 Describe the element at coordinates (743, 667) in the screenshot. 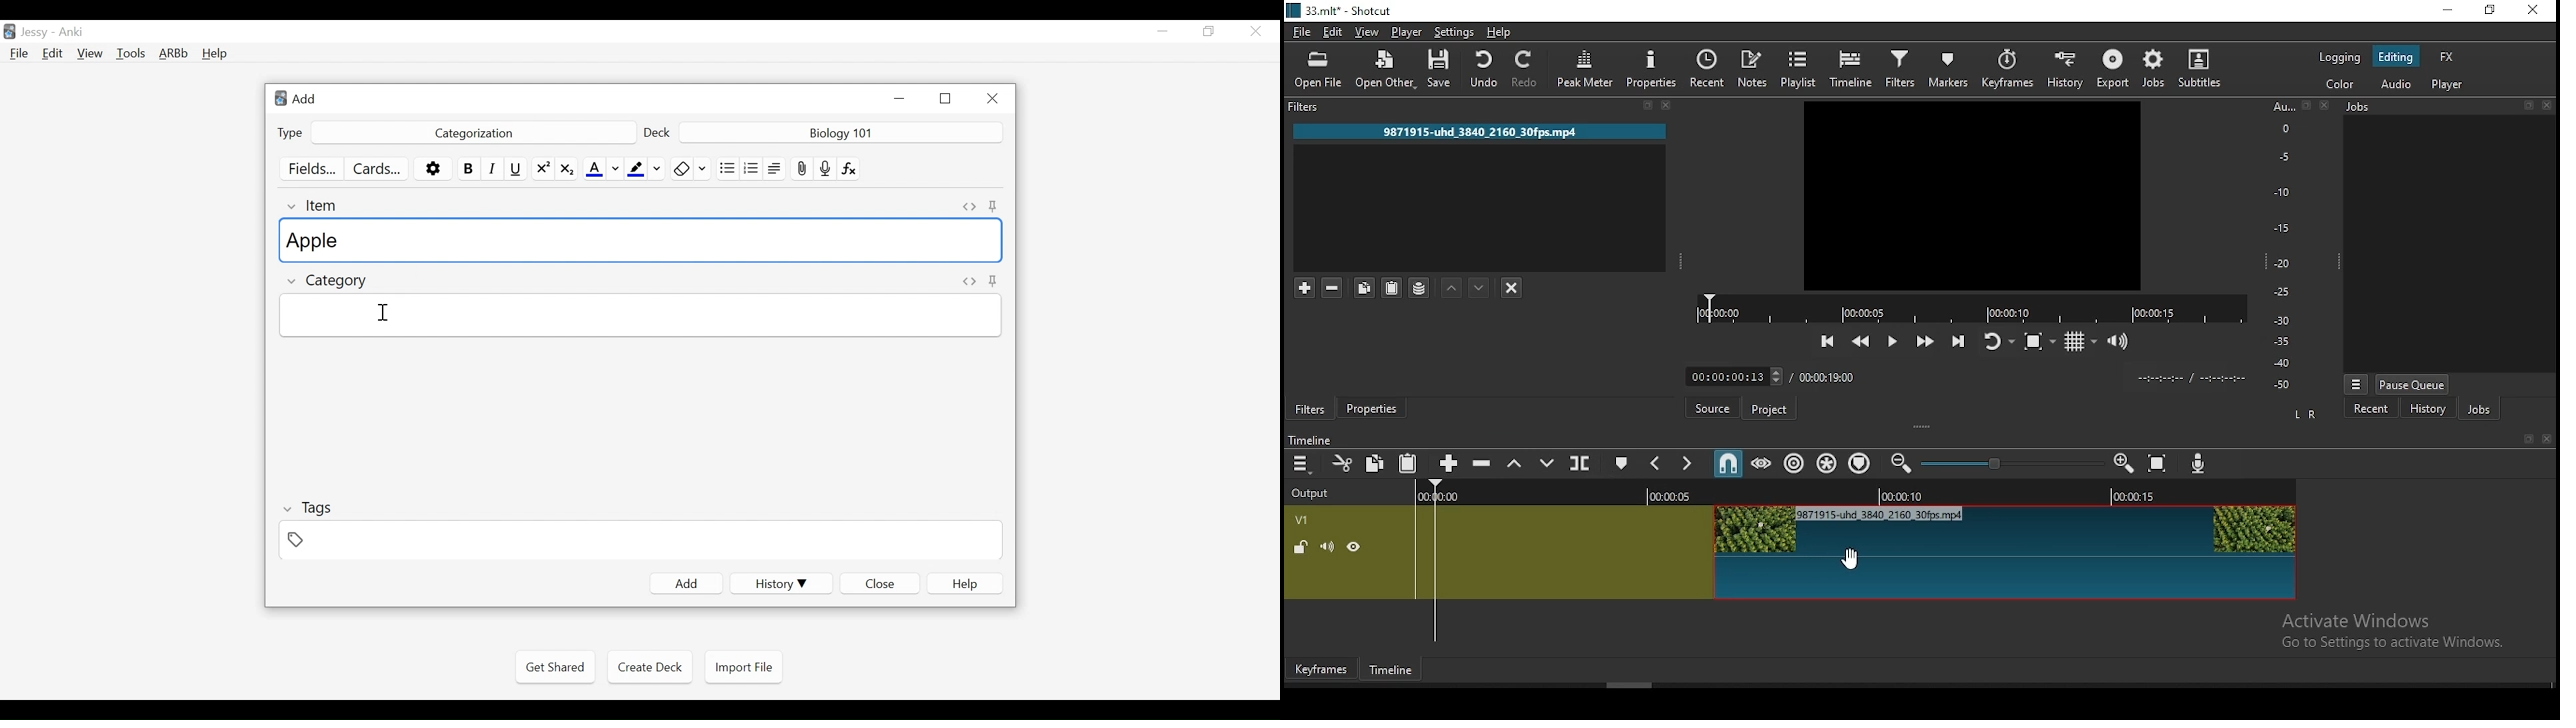

I see `Import File` at that location.